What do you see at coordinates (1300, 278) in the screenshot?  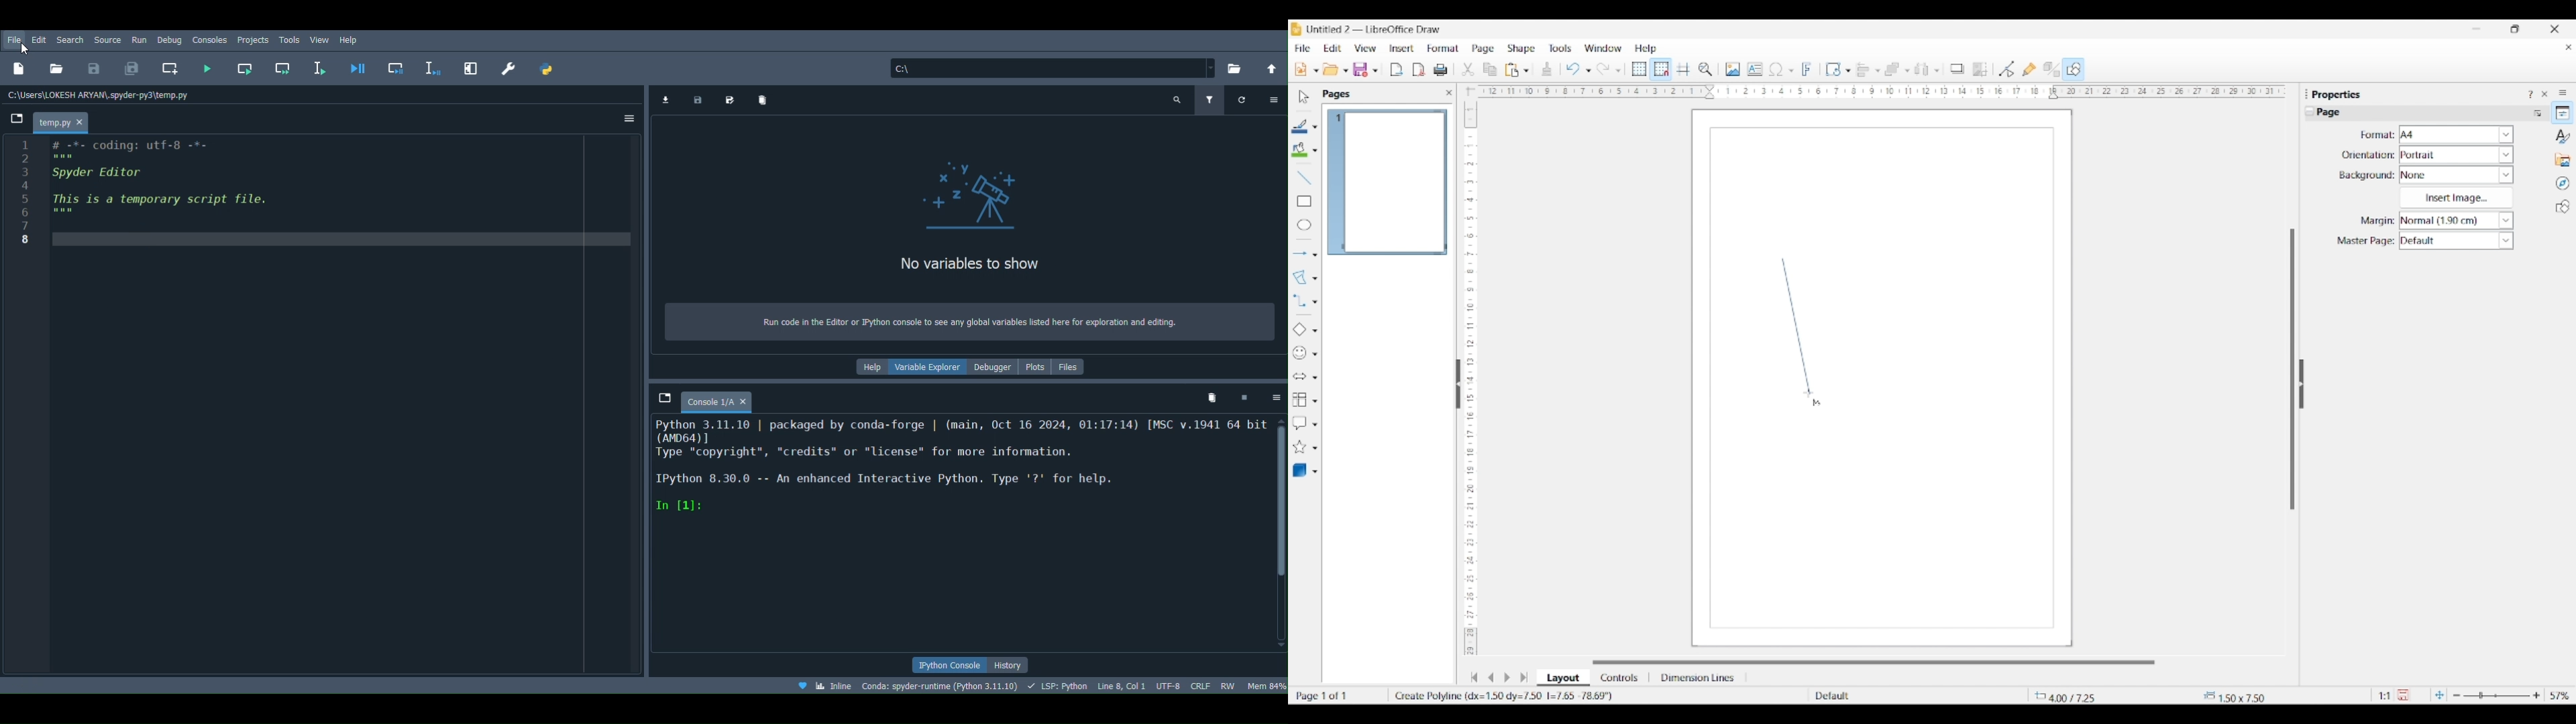 I see `Selected polygon` at bounding box center [1300, 278].